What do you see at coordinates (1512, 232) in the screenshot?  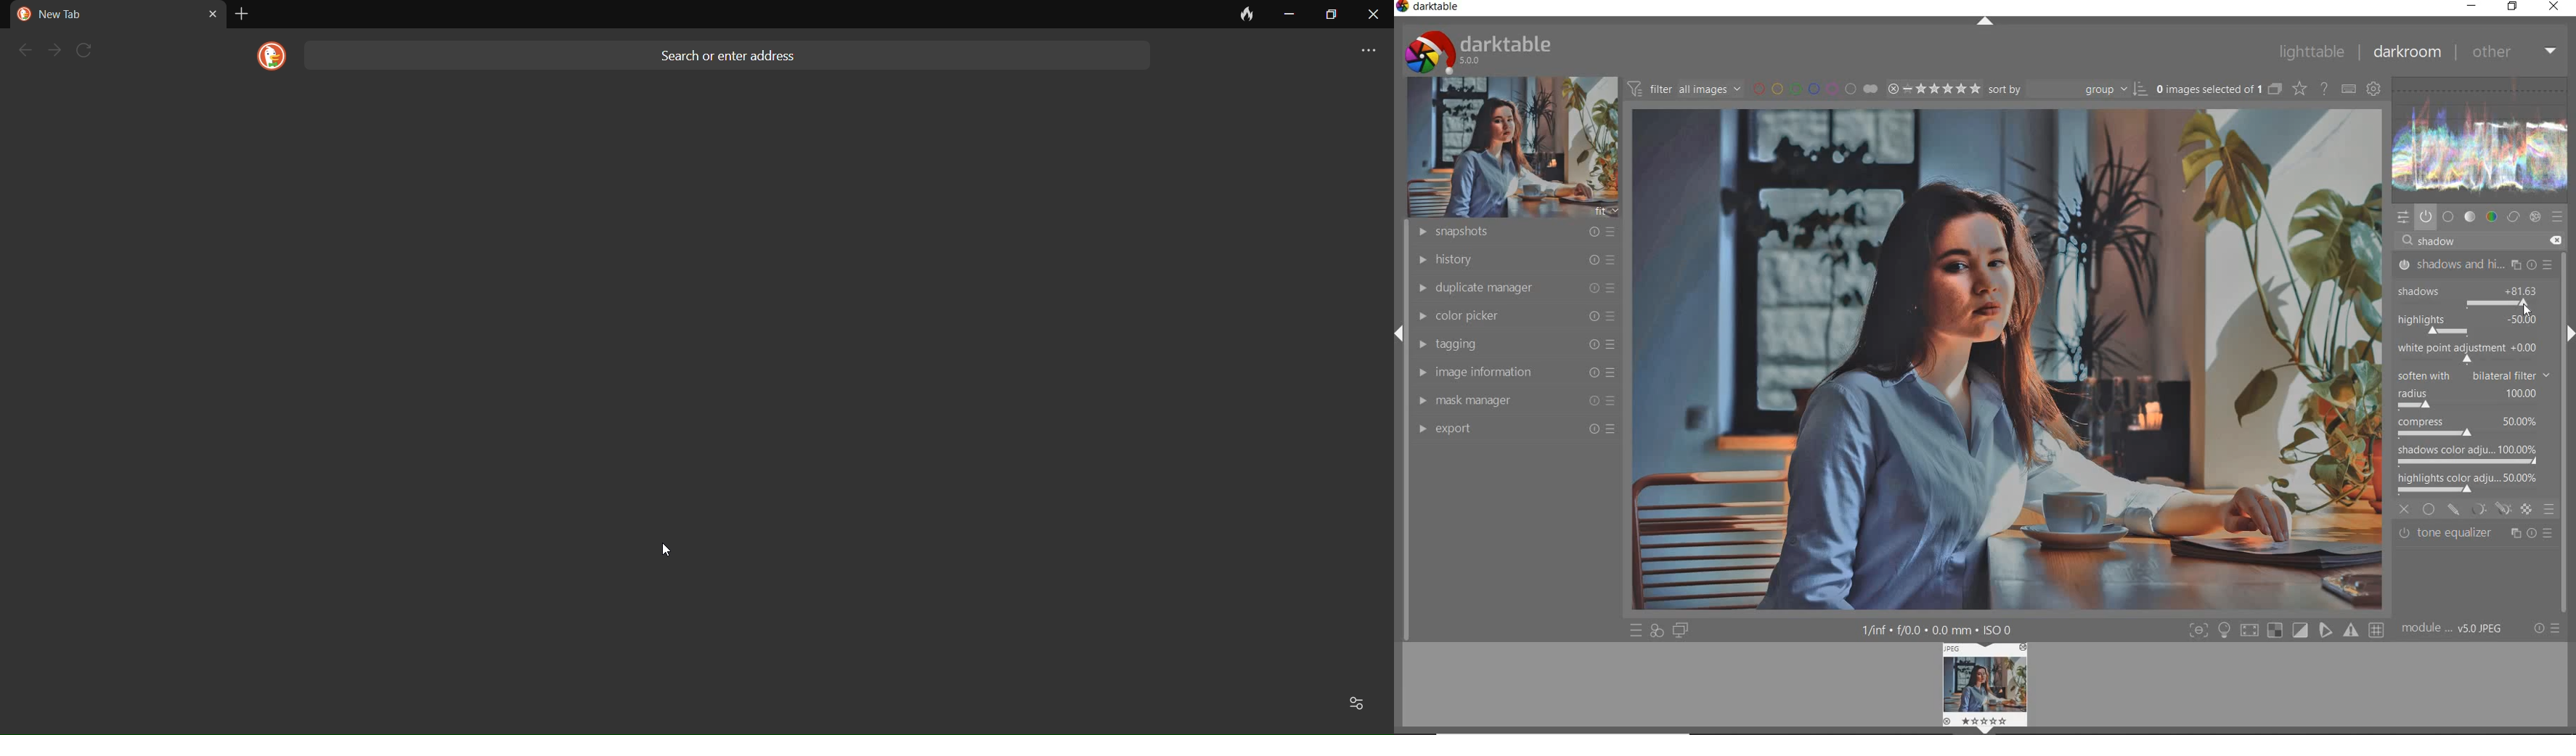 I see `snapshots` at bounding box center [1512, 232].